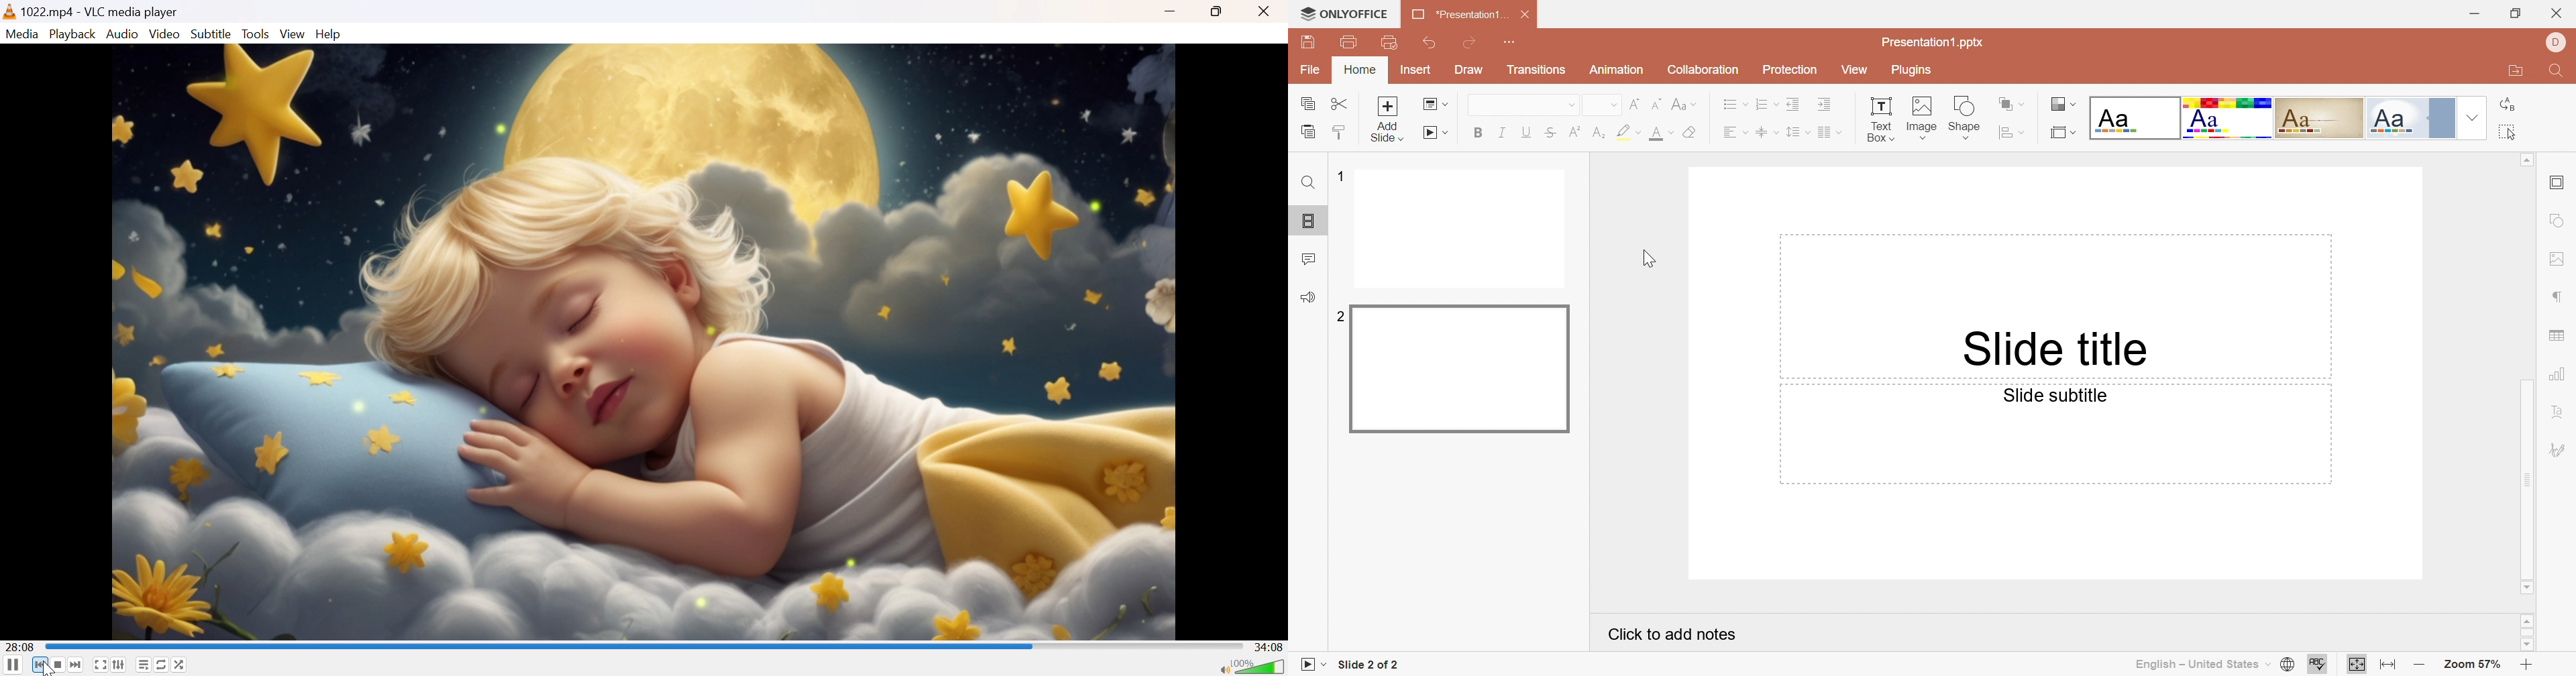  Describe the element at coordinates (1730, 132) in the screenshot. I see `Align Text Left` at that location.